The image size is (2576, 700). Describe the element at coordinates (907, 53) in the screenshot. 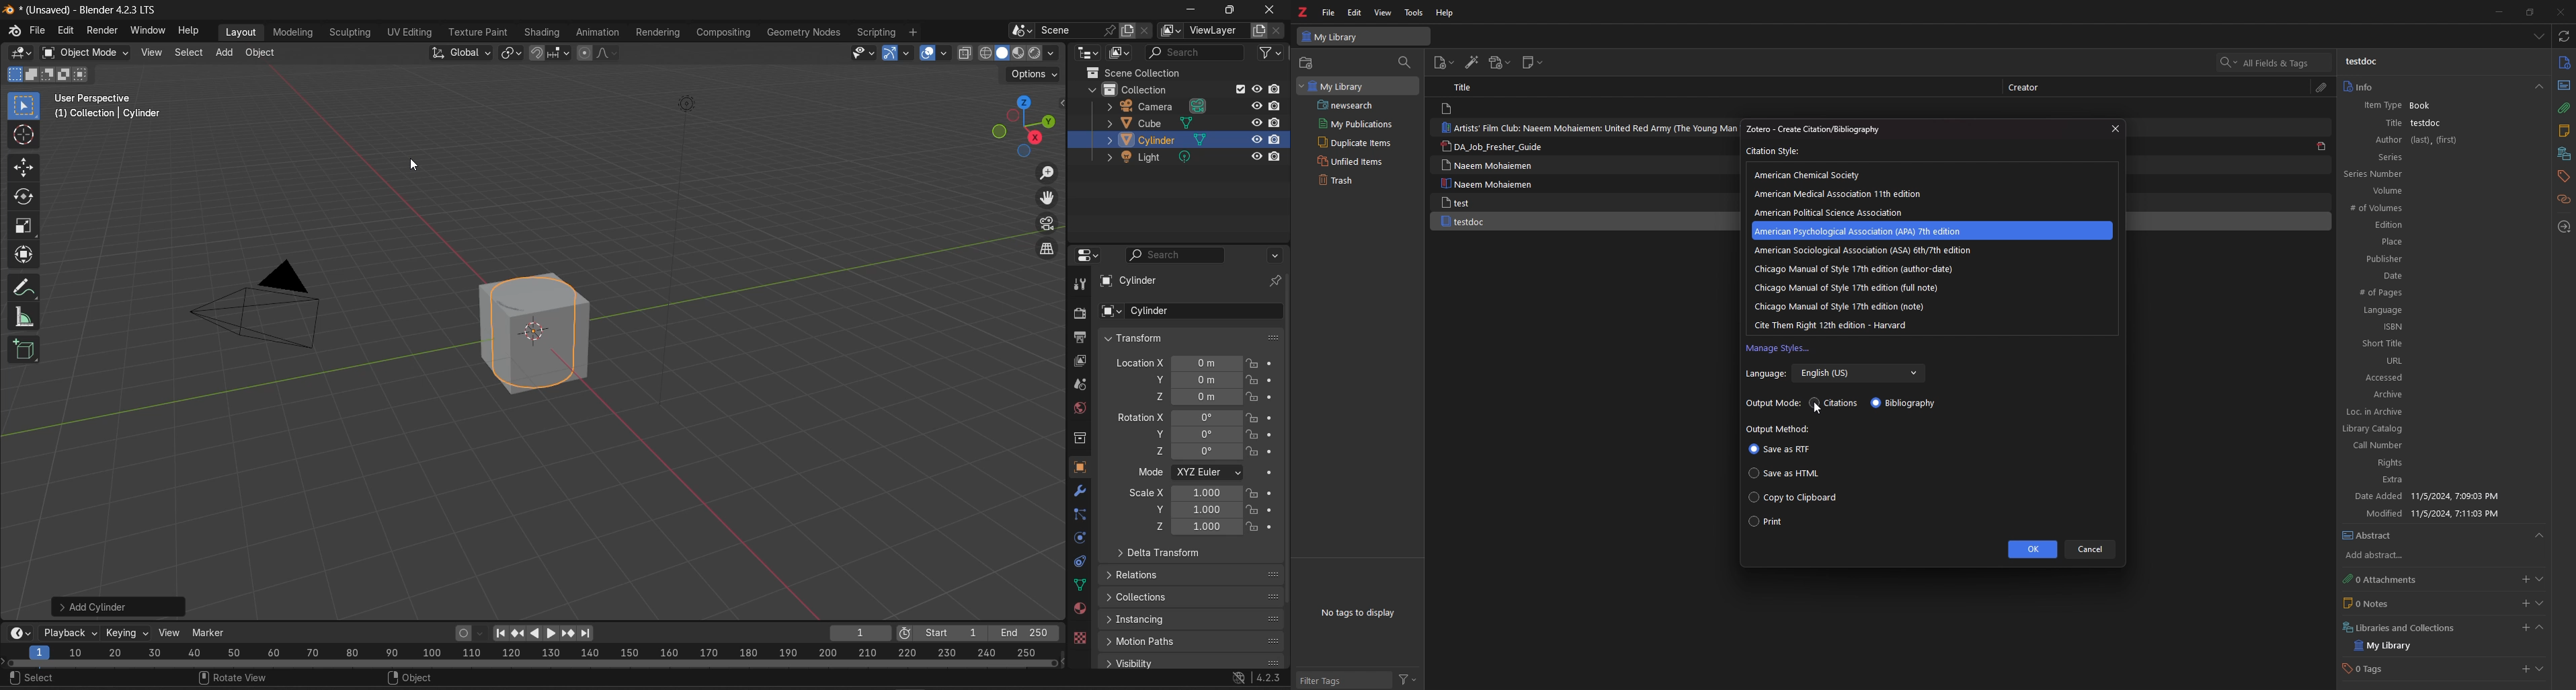

I see `gizmos` at that location.